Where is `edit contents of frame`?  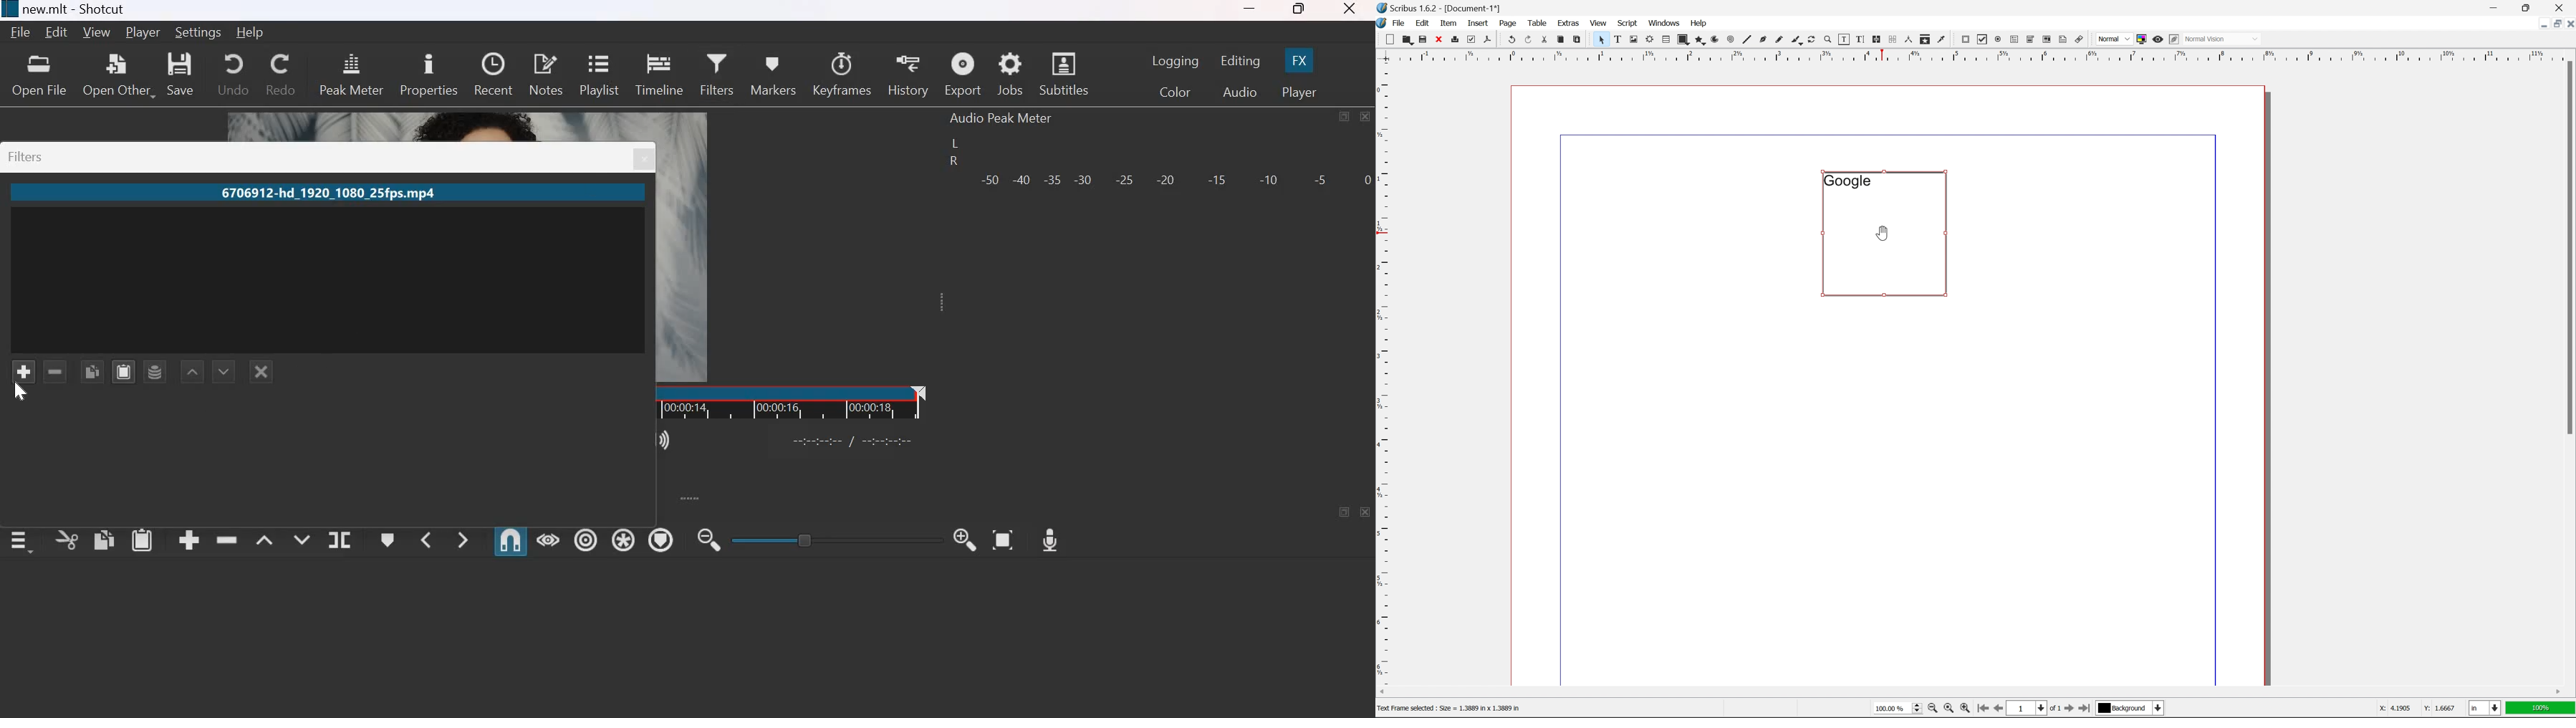 edit contents of frame is located at coordinates (1843, 38).